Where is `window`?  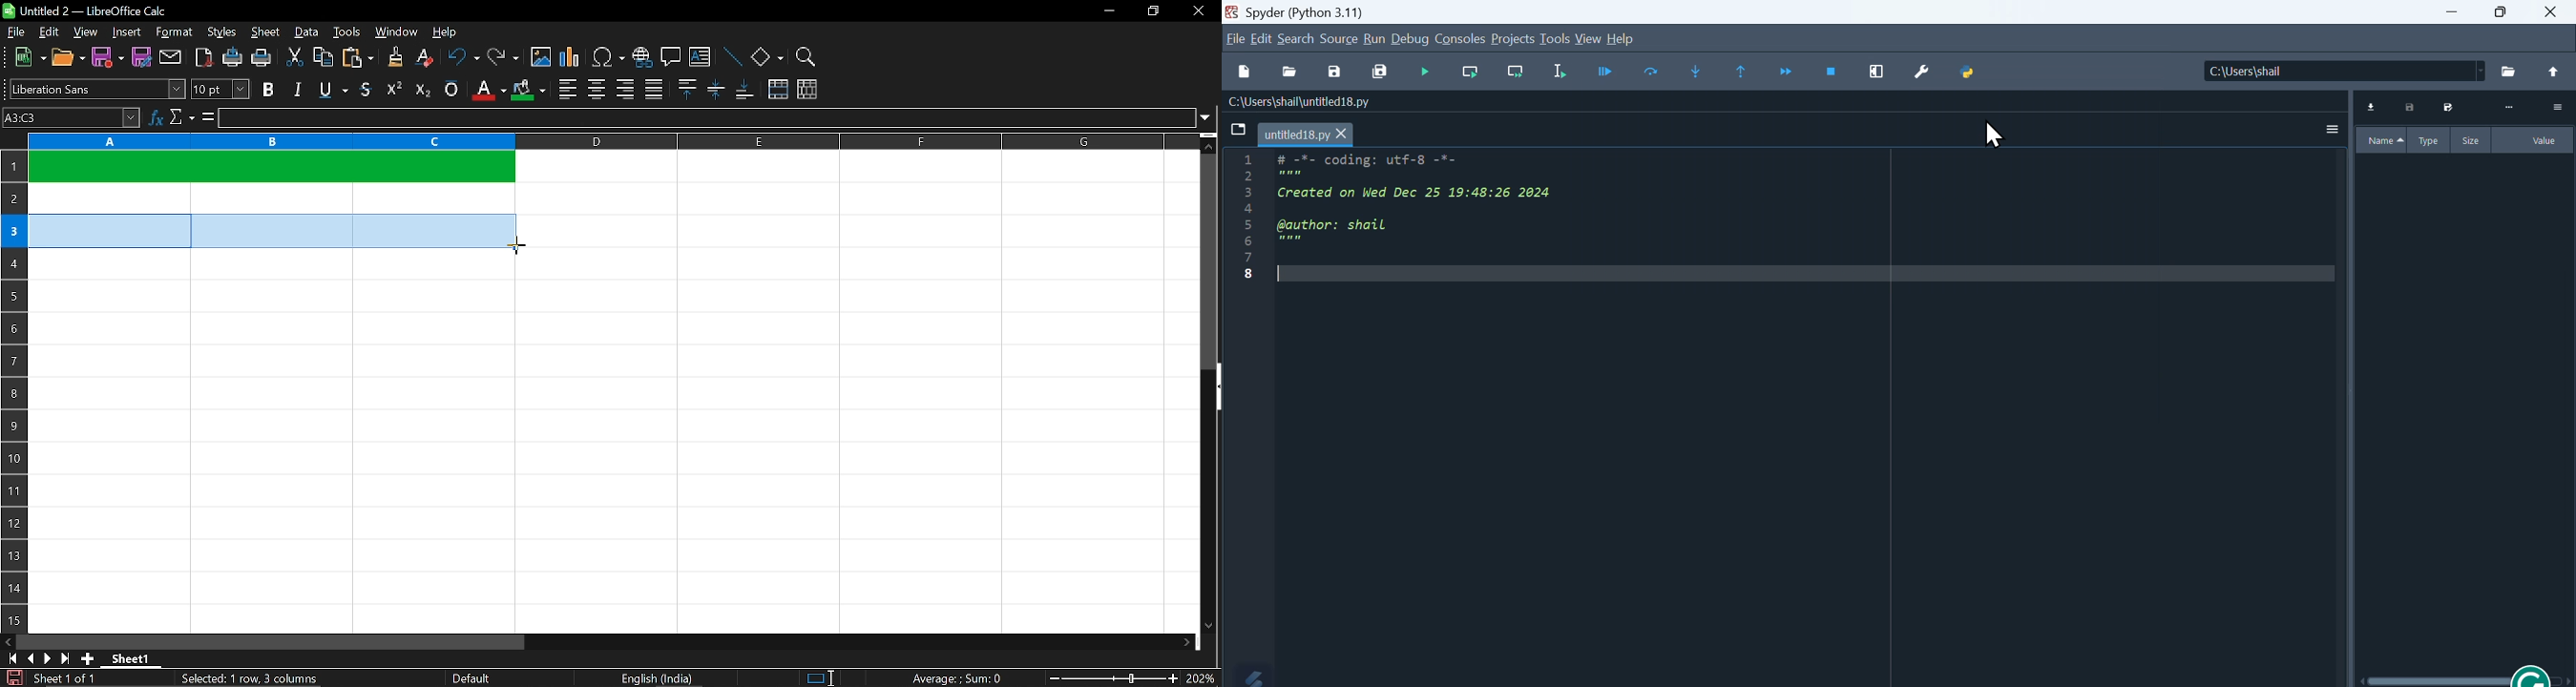
window is located at coordinates (396, 32).